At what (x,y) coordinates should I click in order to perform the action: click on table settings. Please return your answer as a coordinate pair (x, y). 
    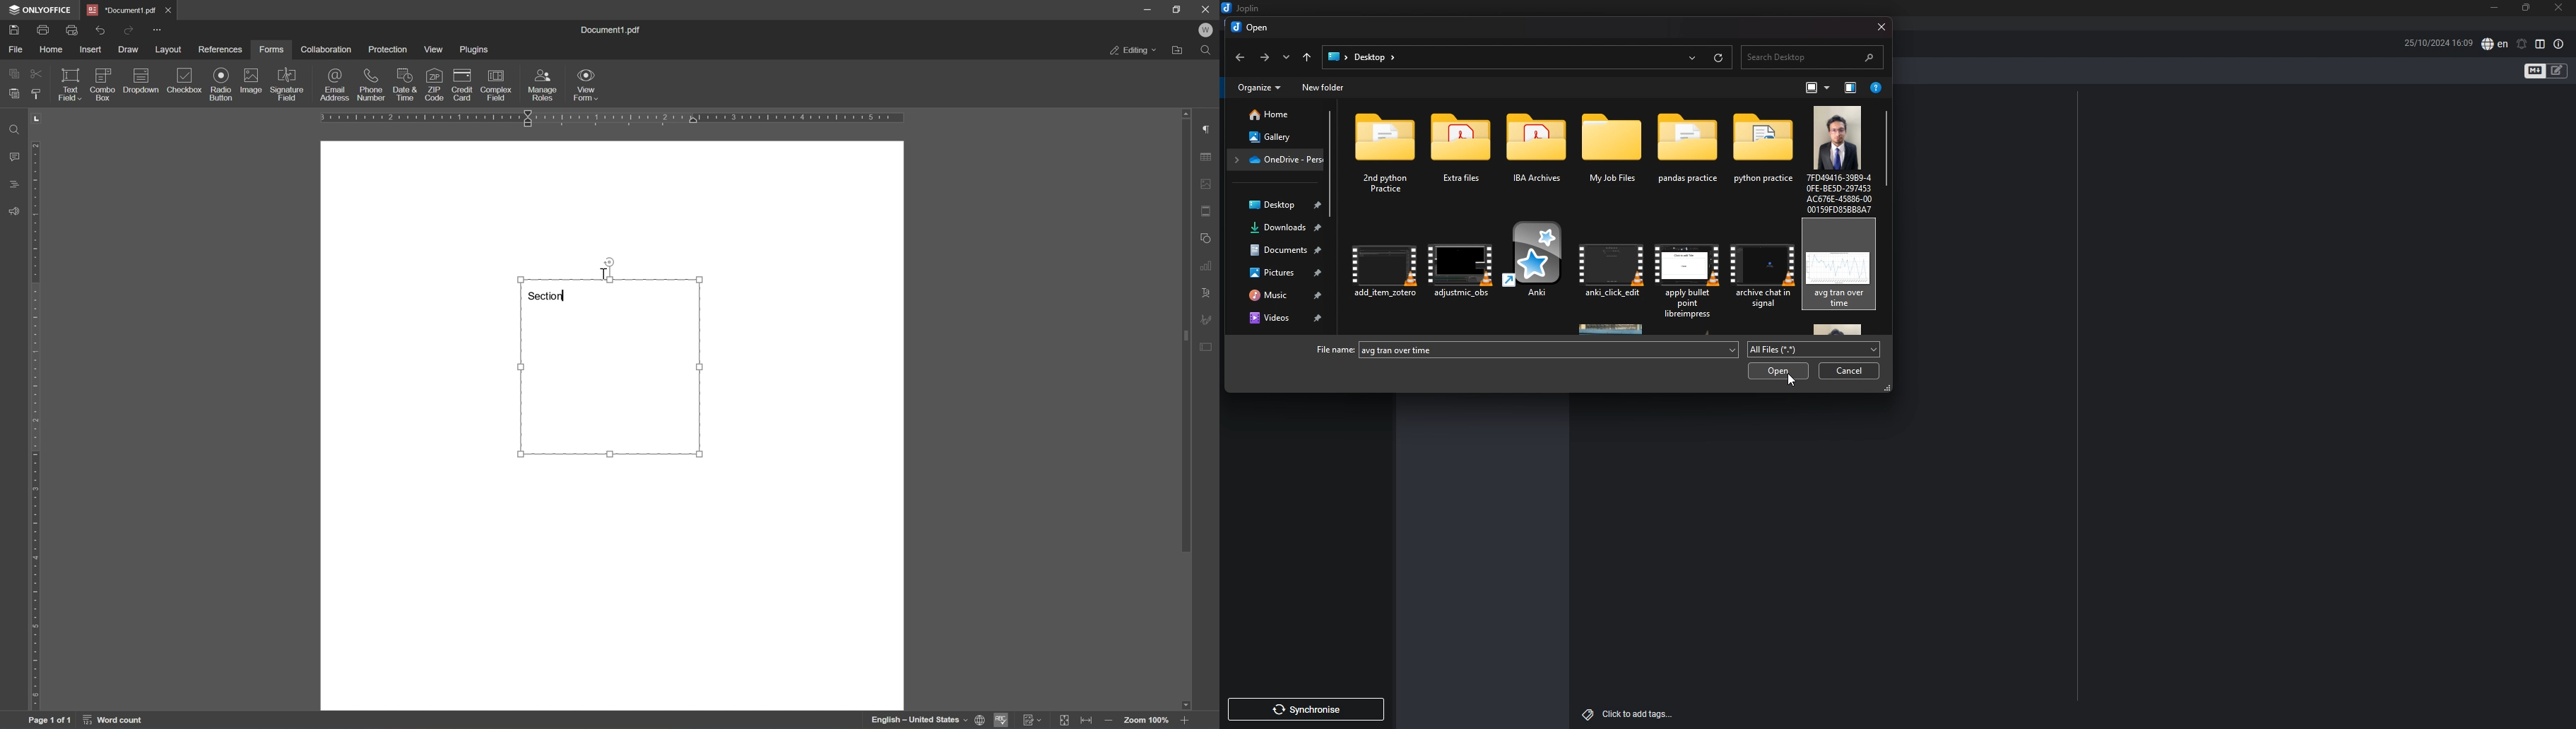
    Looking at the image, I should click on (1207, 159).